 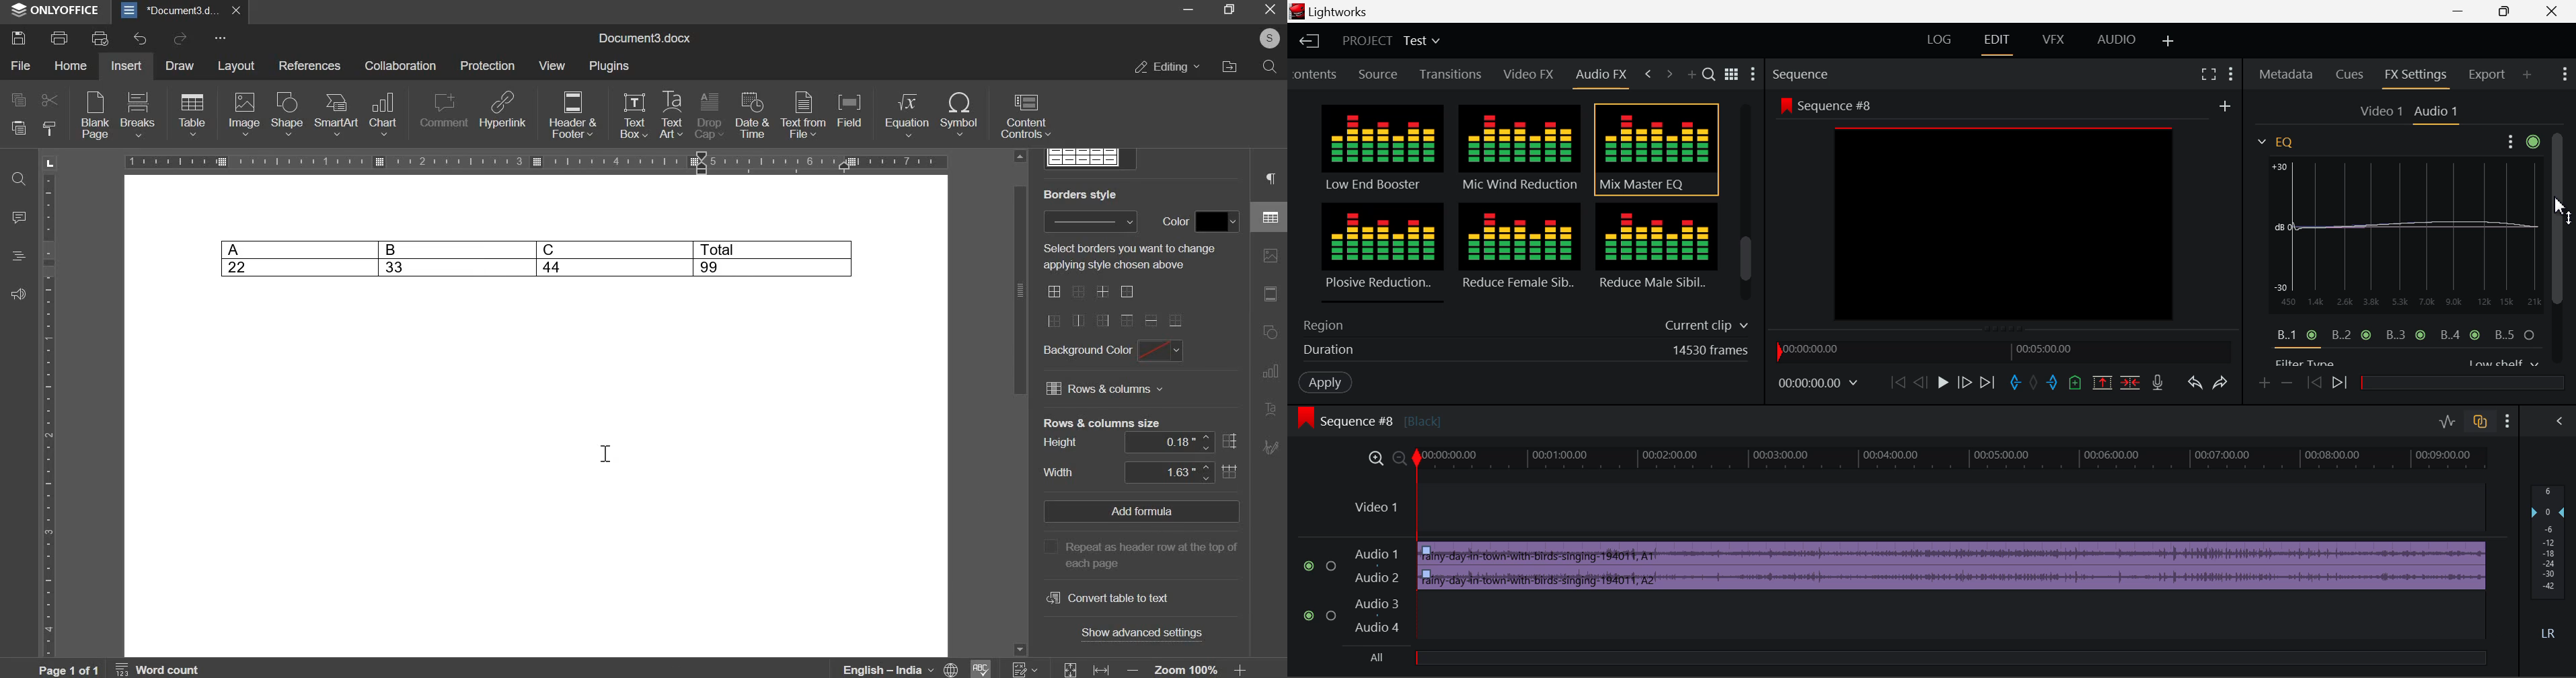 What do you see at coordinates (1173, 221) in the screenshot?
I see `Color` at bounding box center [1173, 221].